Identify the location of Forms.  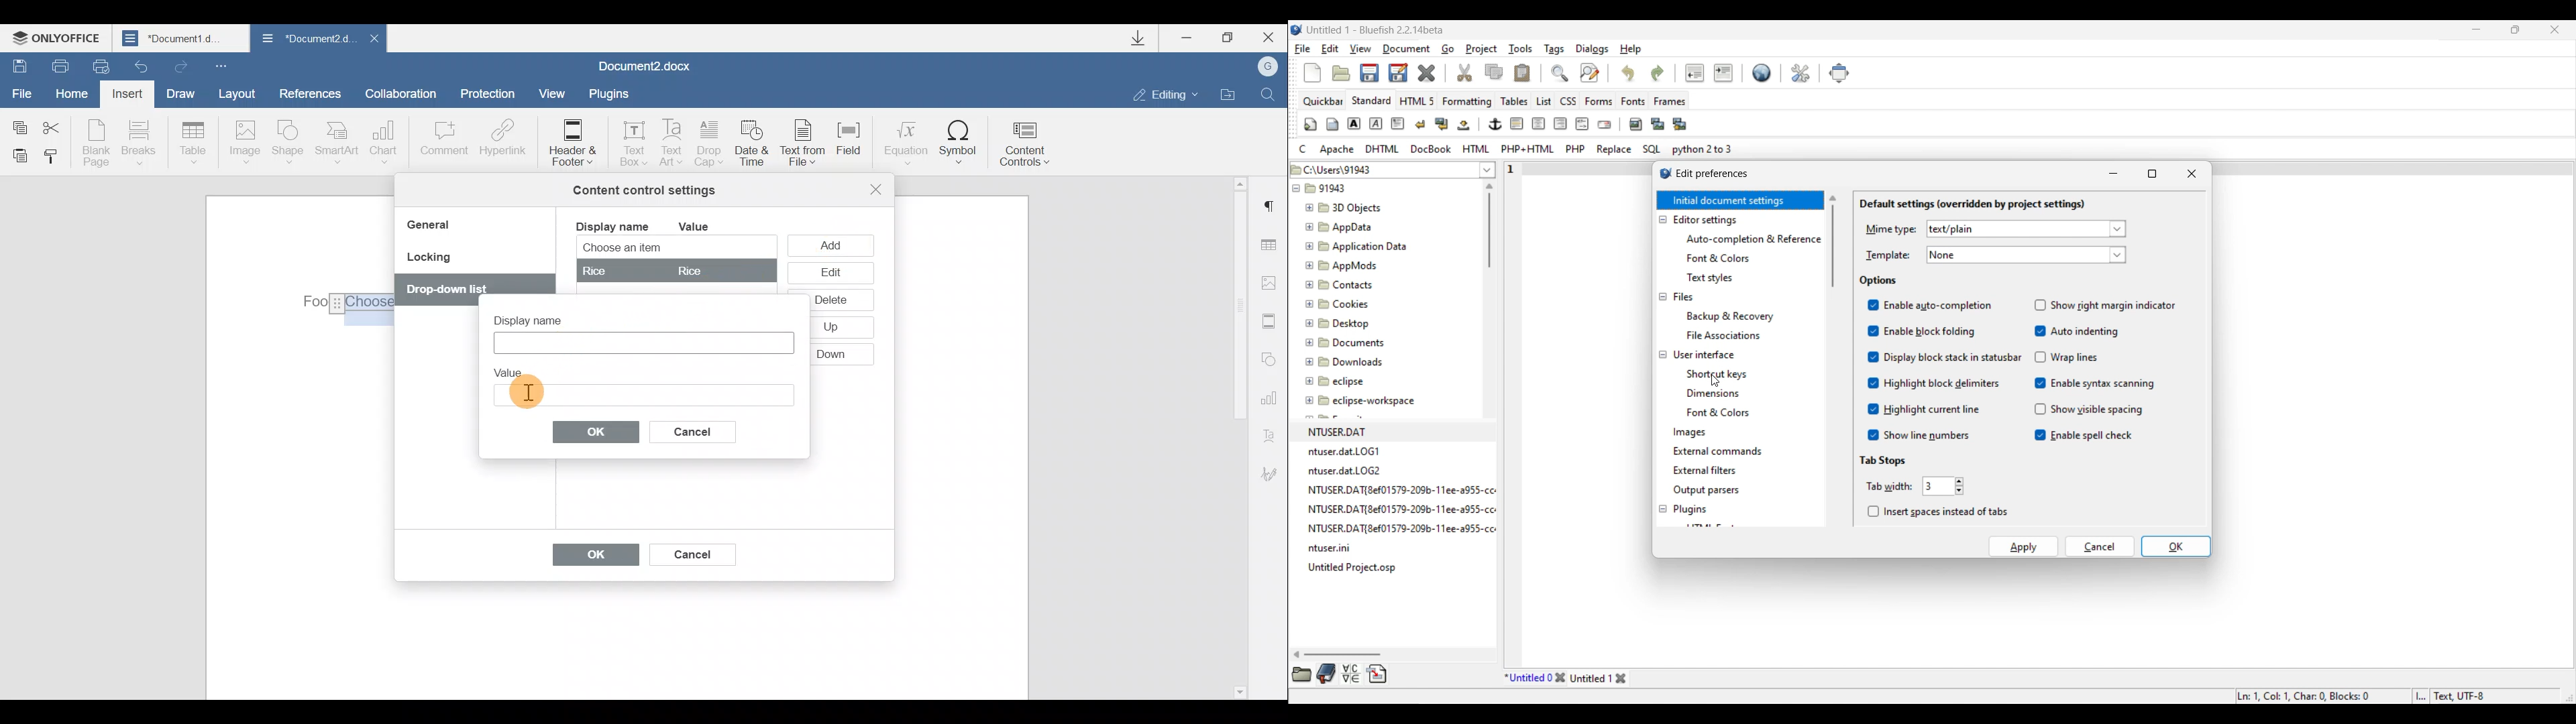
(1599, 101).